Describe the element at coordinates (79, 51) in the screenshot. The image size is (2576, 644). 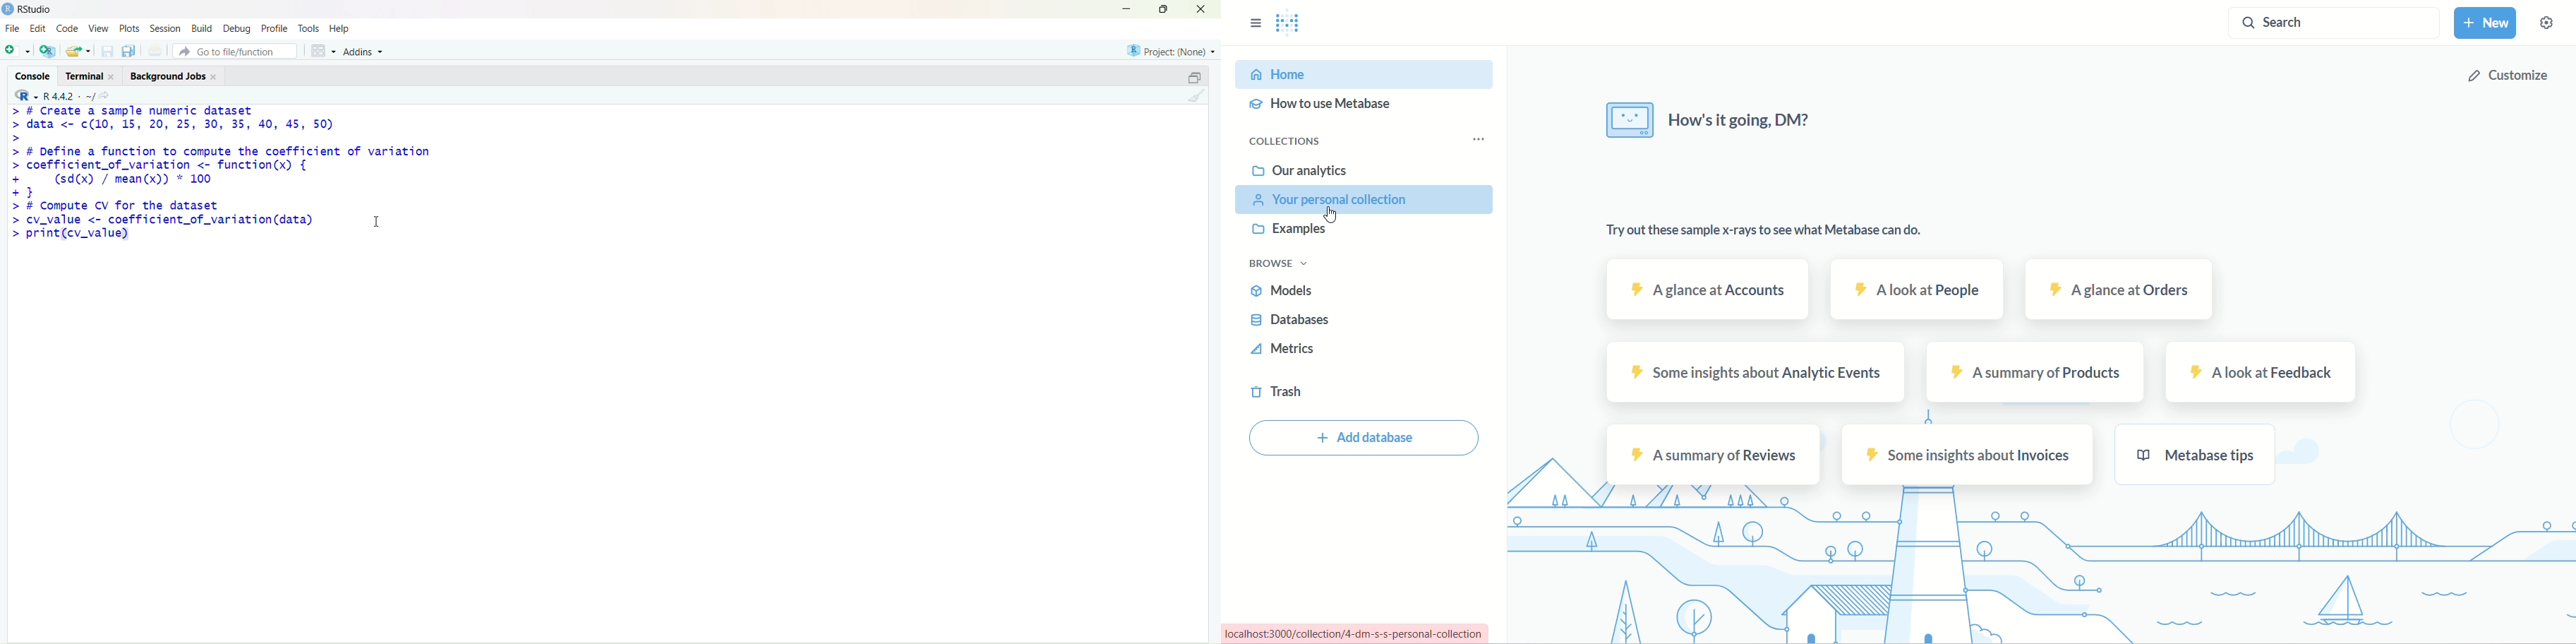
I see `share folder as` at that location.